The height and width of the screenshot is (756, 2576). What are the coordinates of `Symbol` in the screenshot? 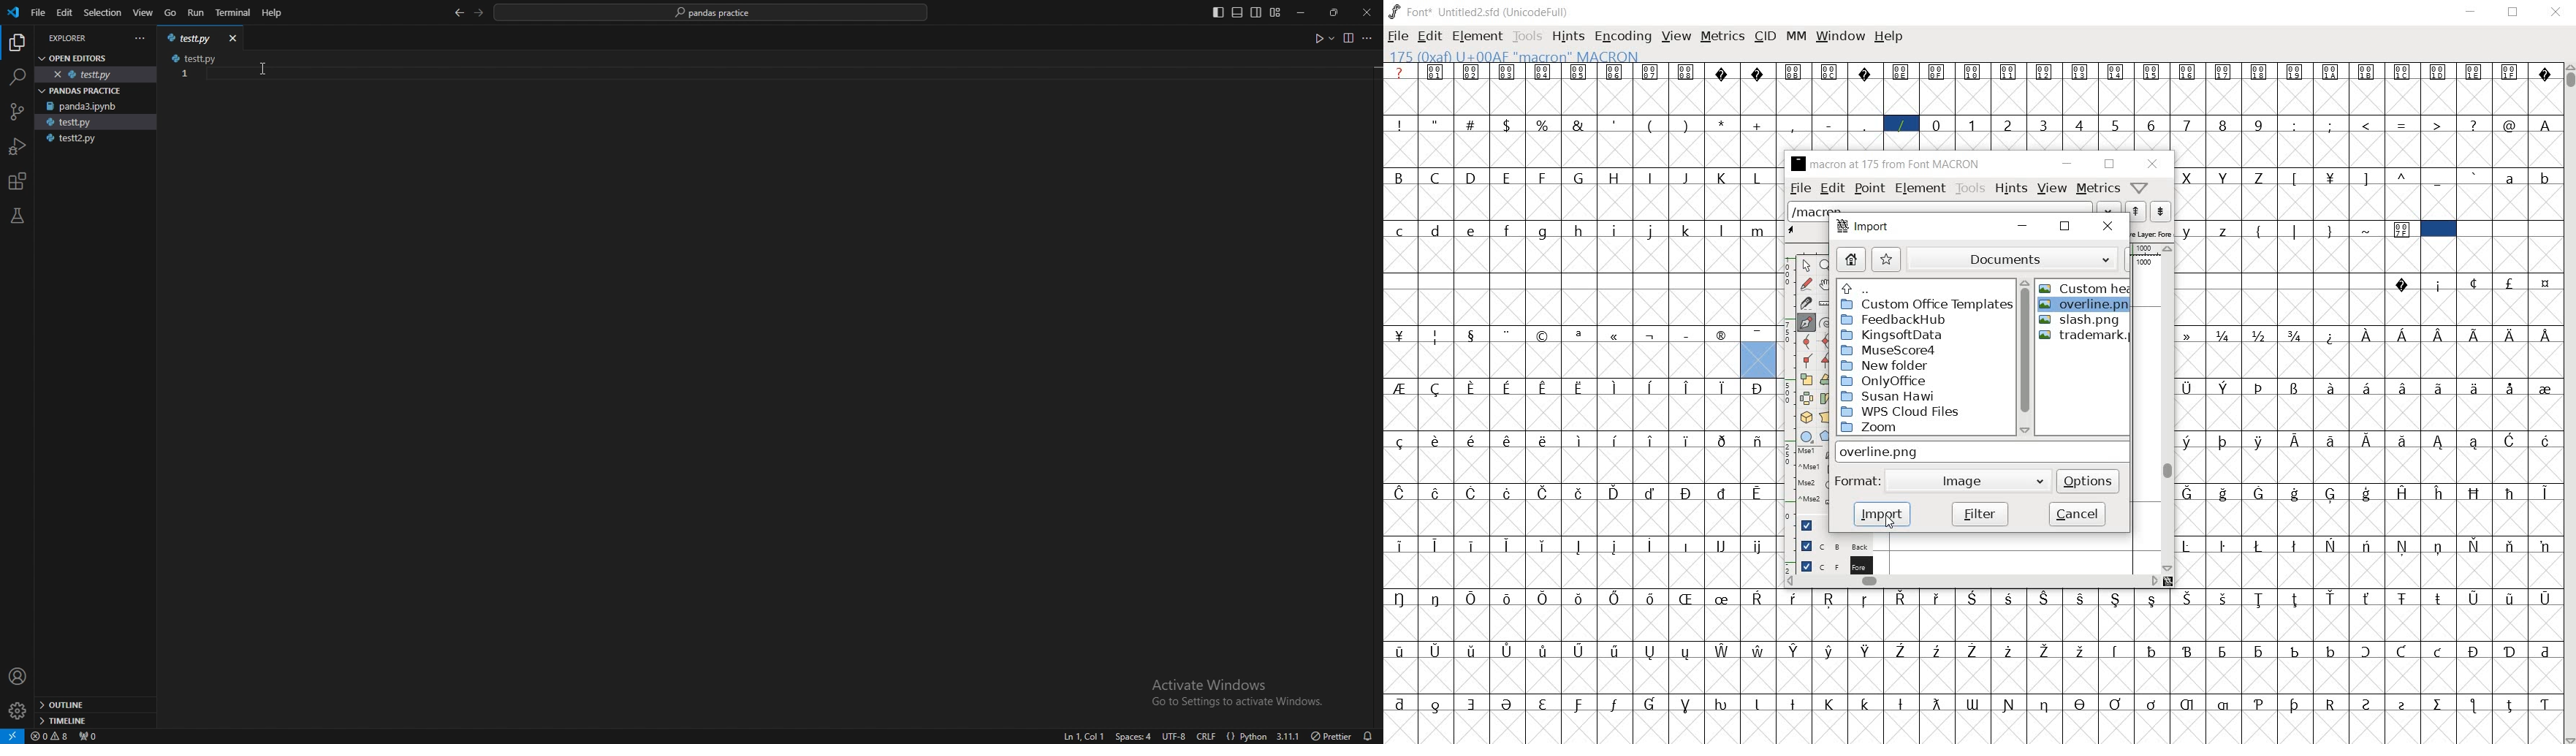 It's located at (2509, 389).